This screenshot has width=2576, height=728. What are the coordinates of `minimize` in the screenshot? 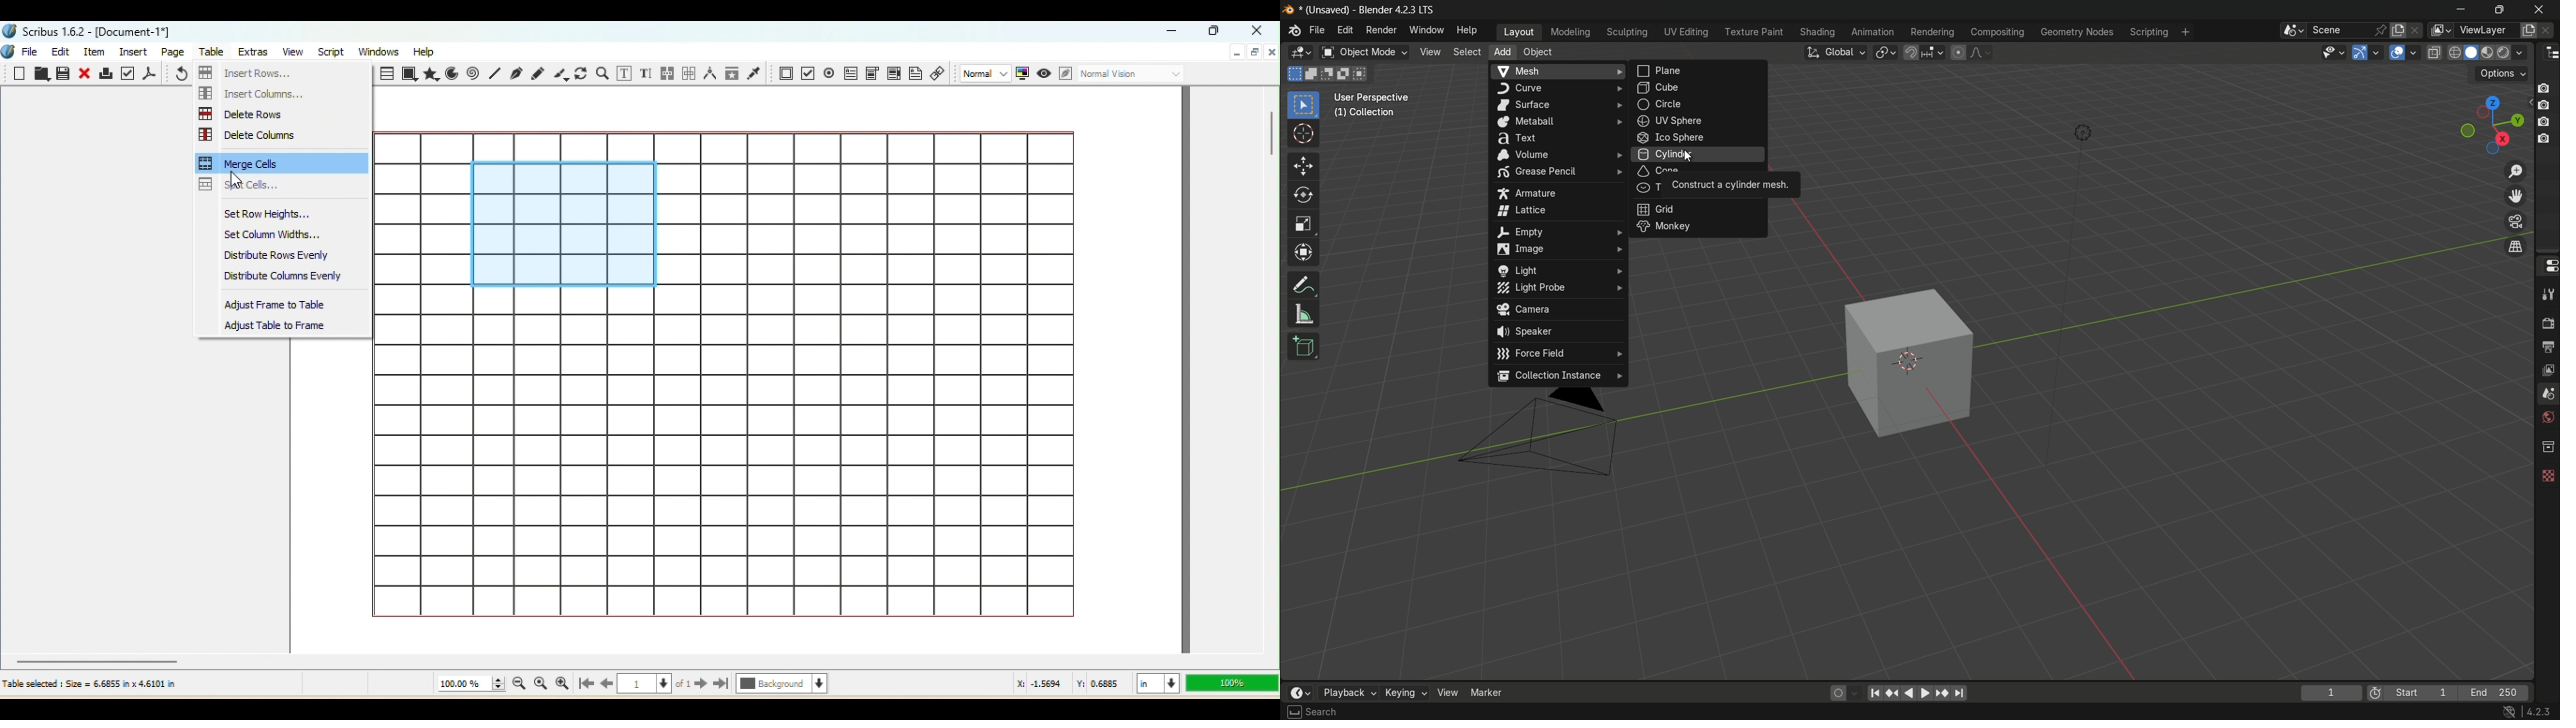 It's located at (2461, 11).